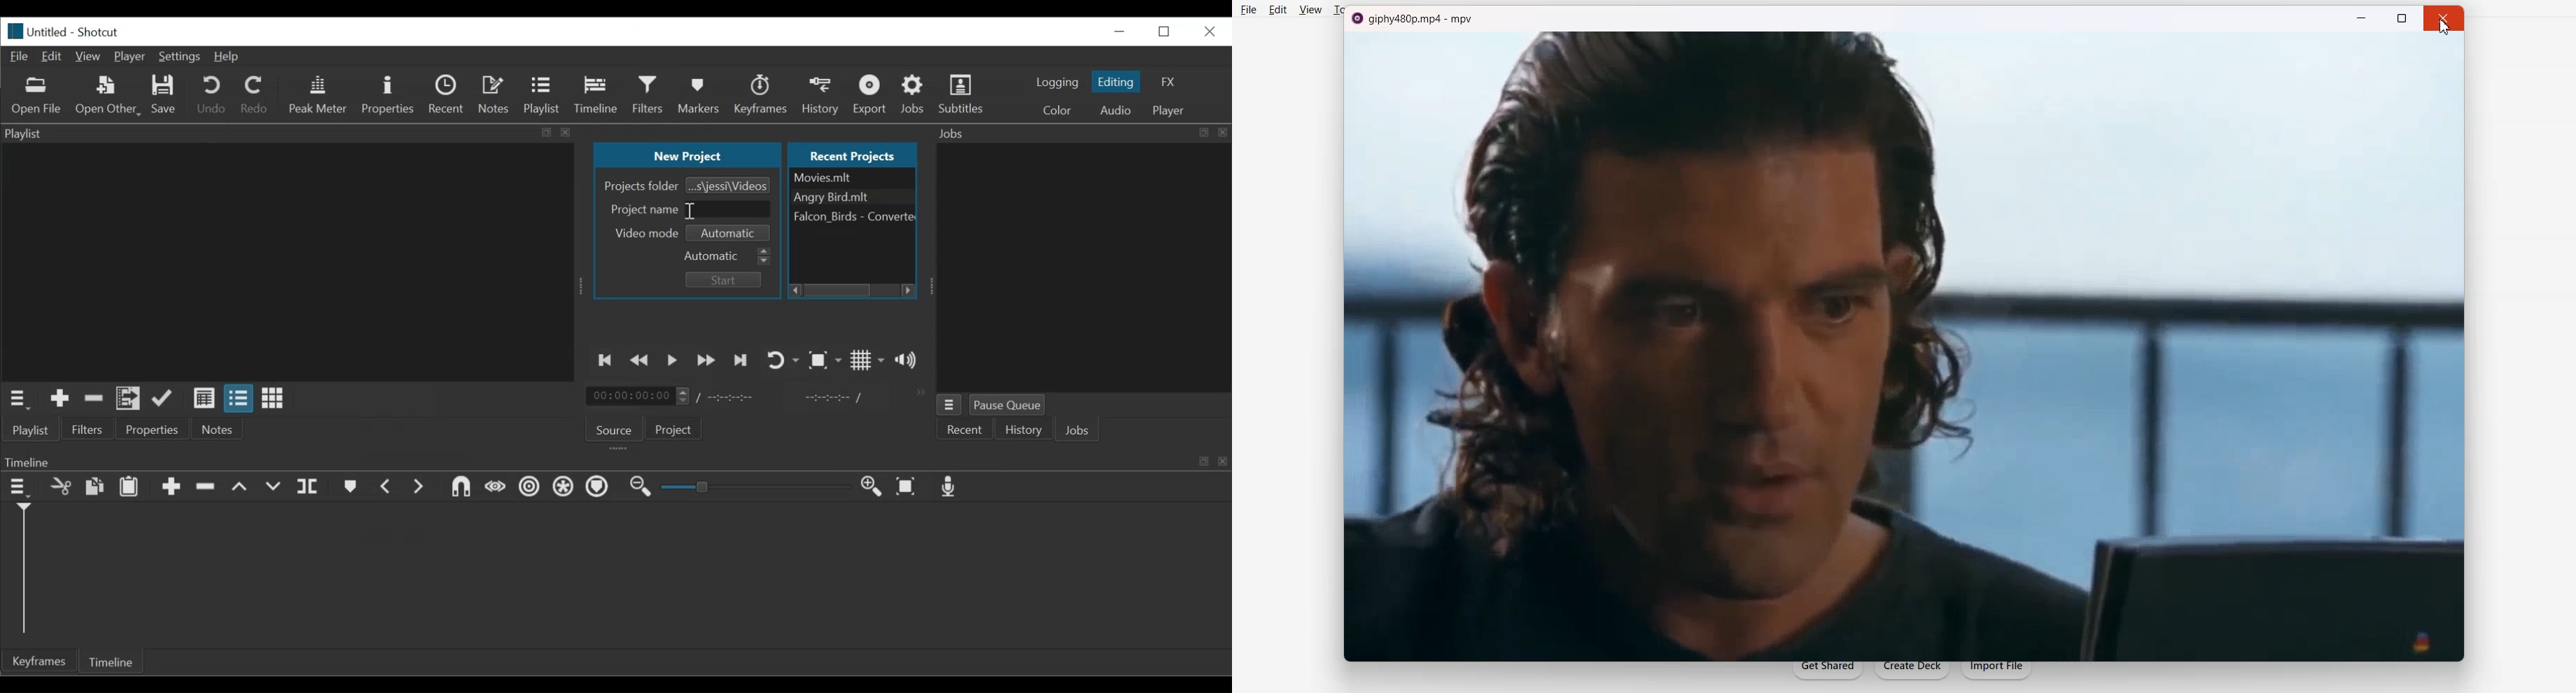 Image resolution: width=2576 pixels, height=700 pixels. What do you see at coordinates (386, 485) in the screenshot?
I see `Previous marker` at bounding box center [386, 485].